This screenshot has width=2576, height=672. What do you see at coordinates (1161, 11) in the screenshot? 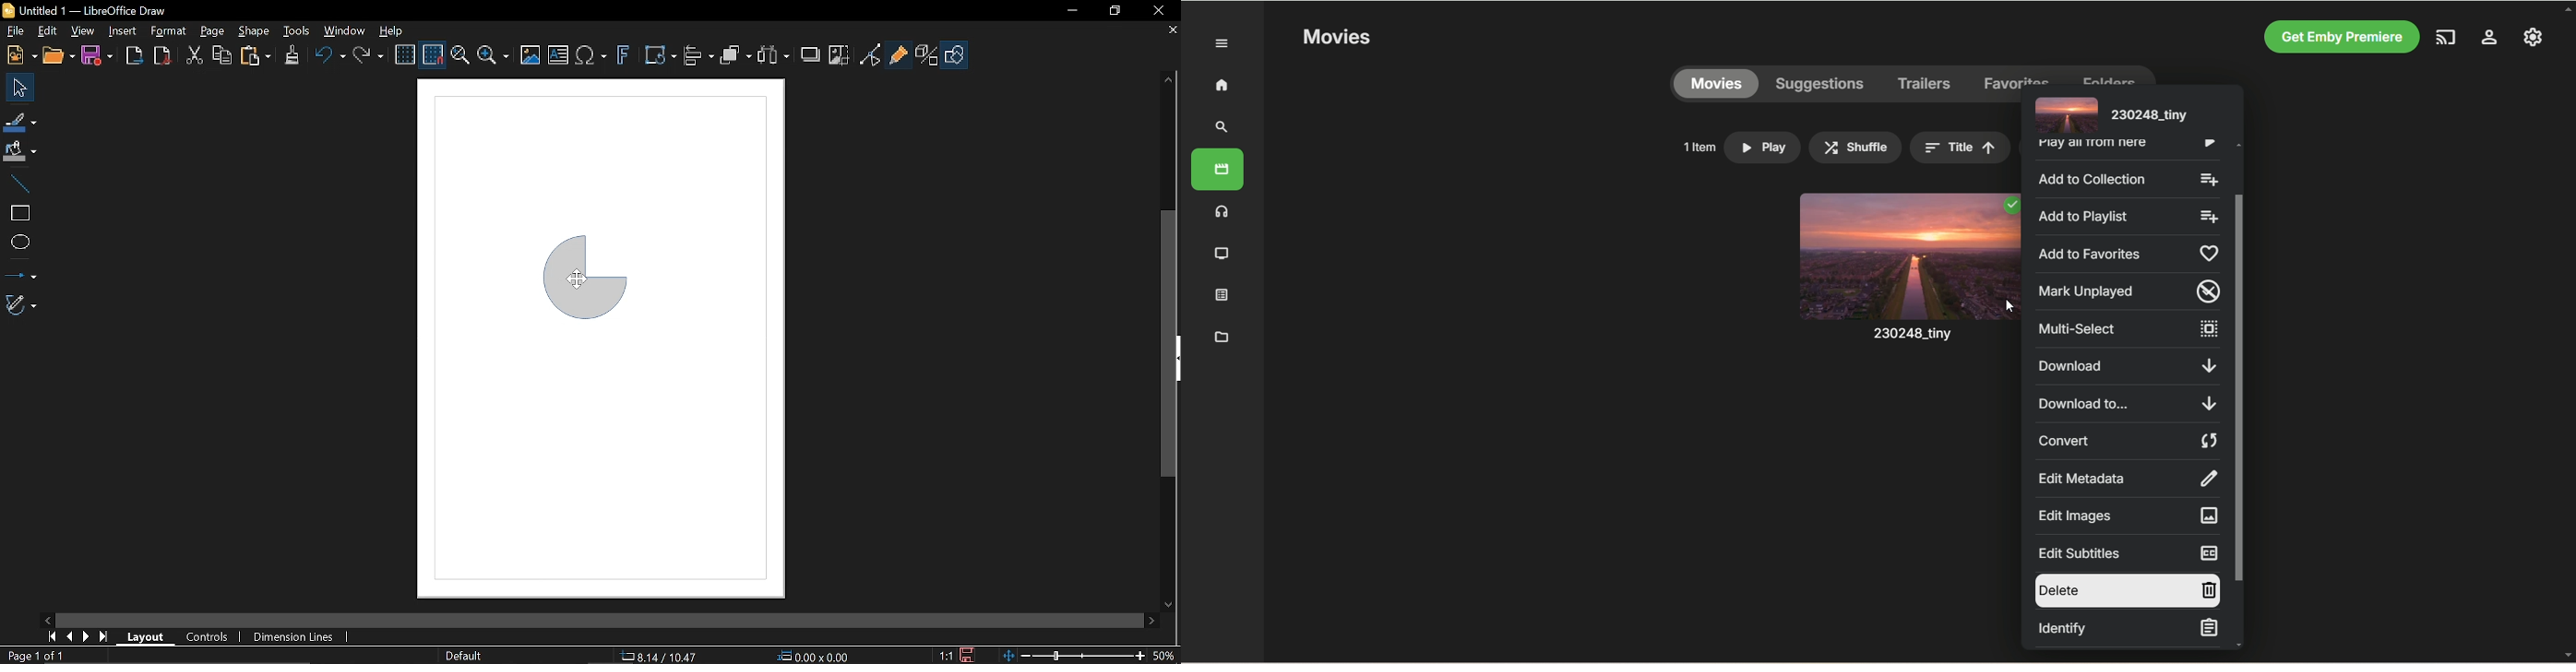
I see `Close window` at bounding box center [1161, 11].